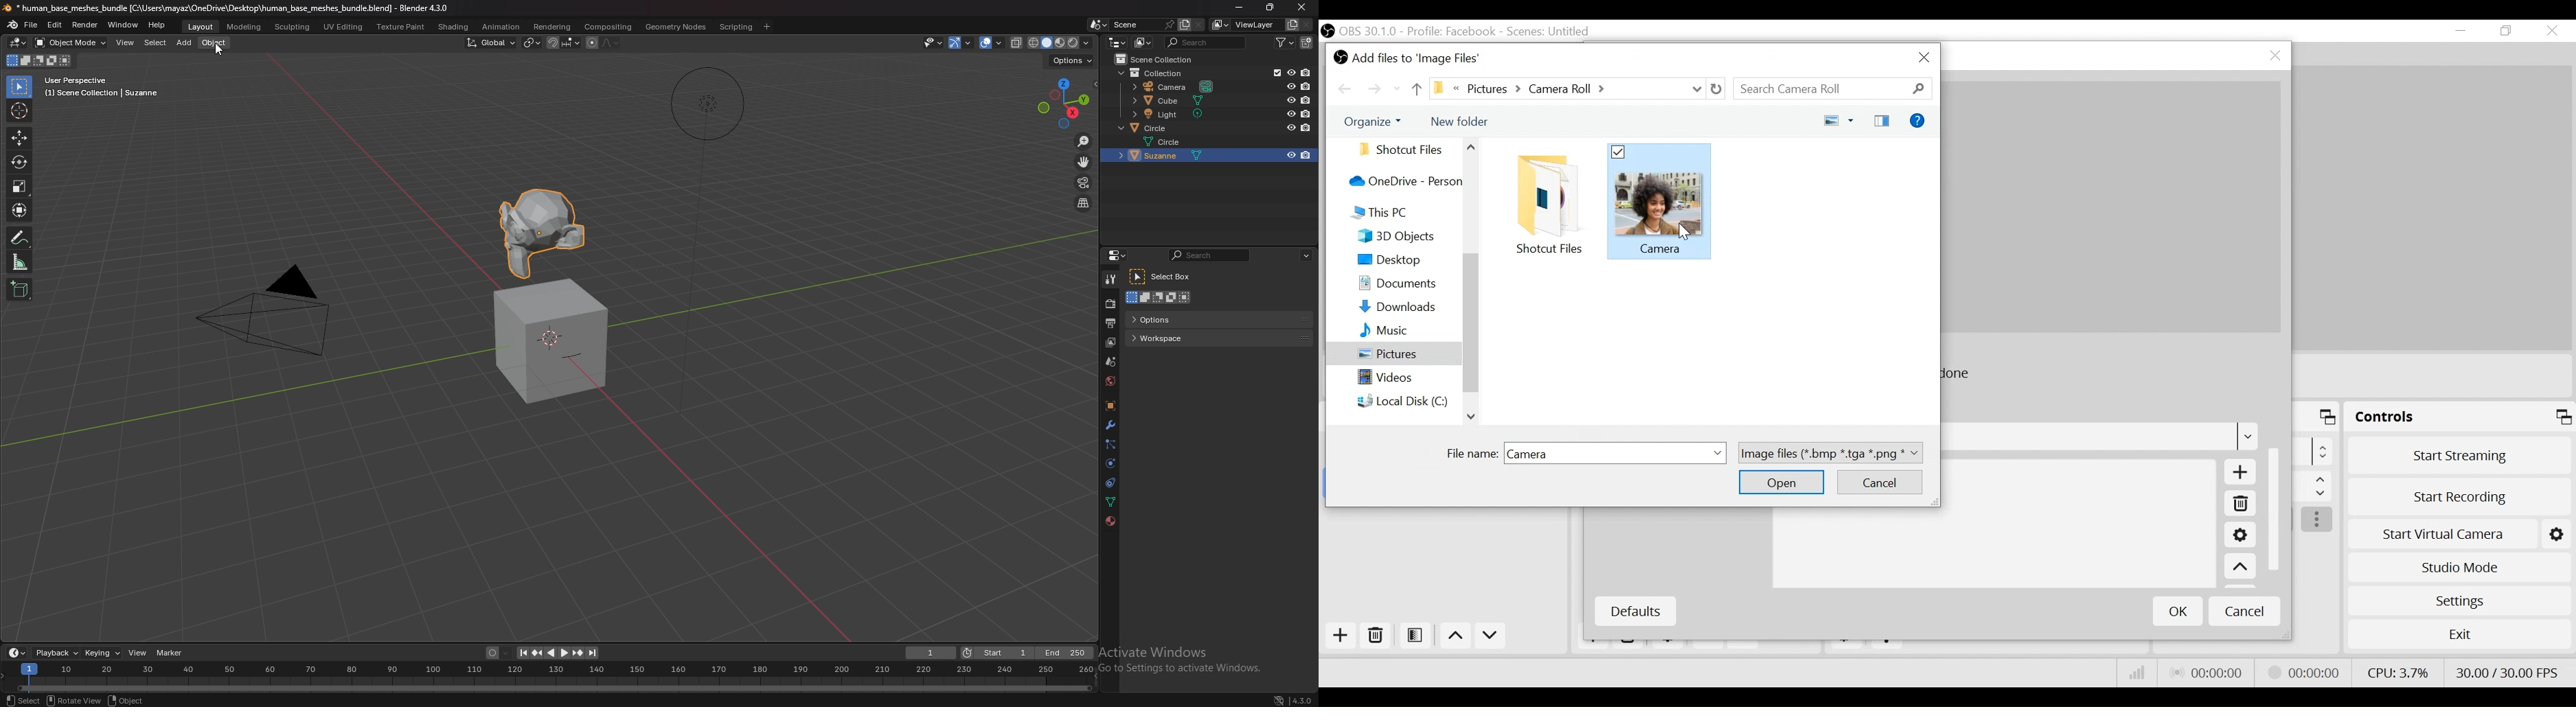  Describe the element at coordinates (19, 43) in the screenshot. I see `editor type` at that location.